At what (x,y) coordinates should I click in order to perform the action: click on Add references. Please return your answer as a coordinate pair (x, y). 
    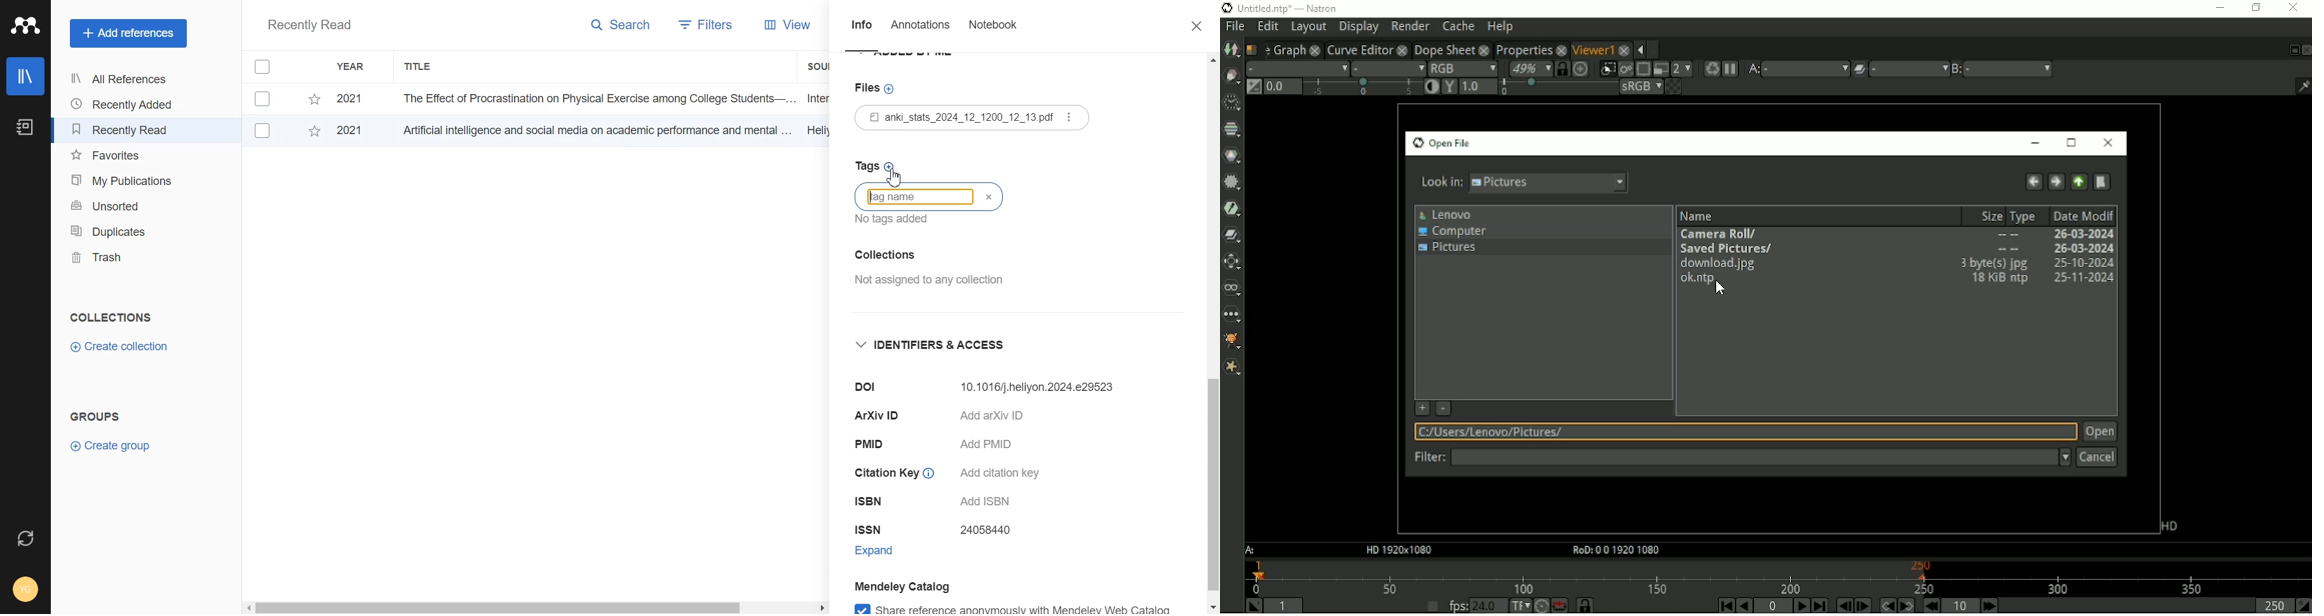
    Looking at the image, I should click on (128, 34).